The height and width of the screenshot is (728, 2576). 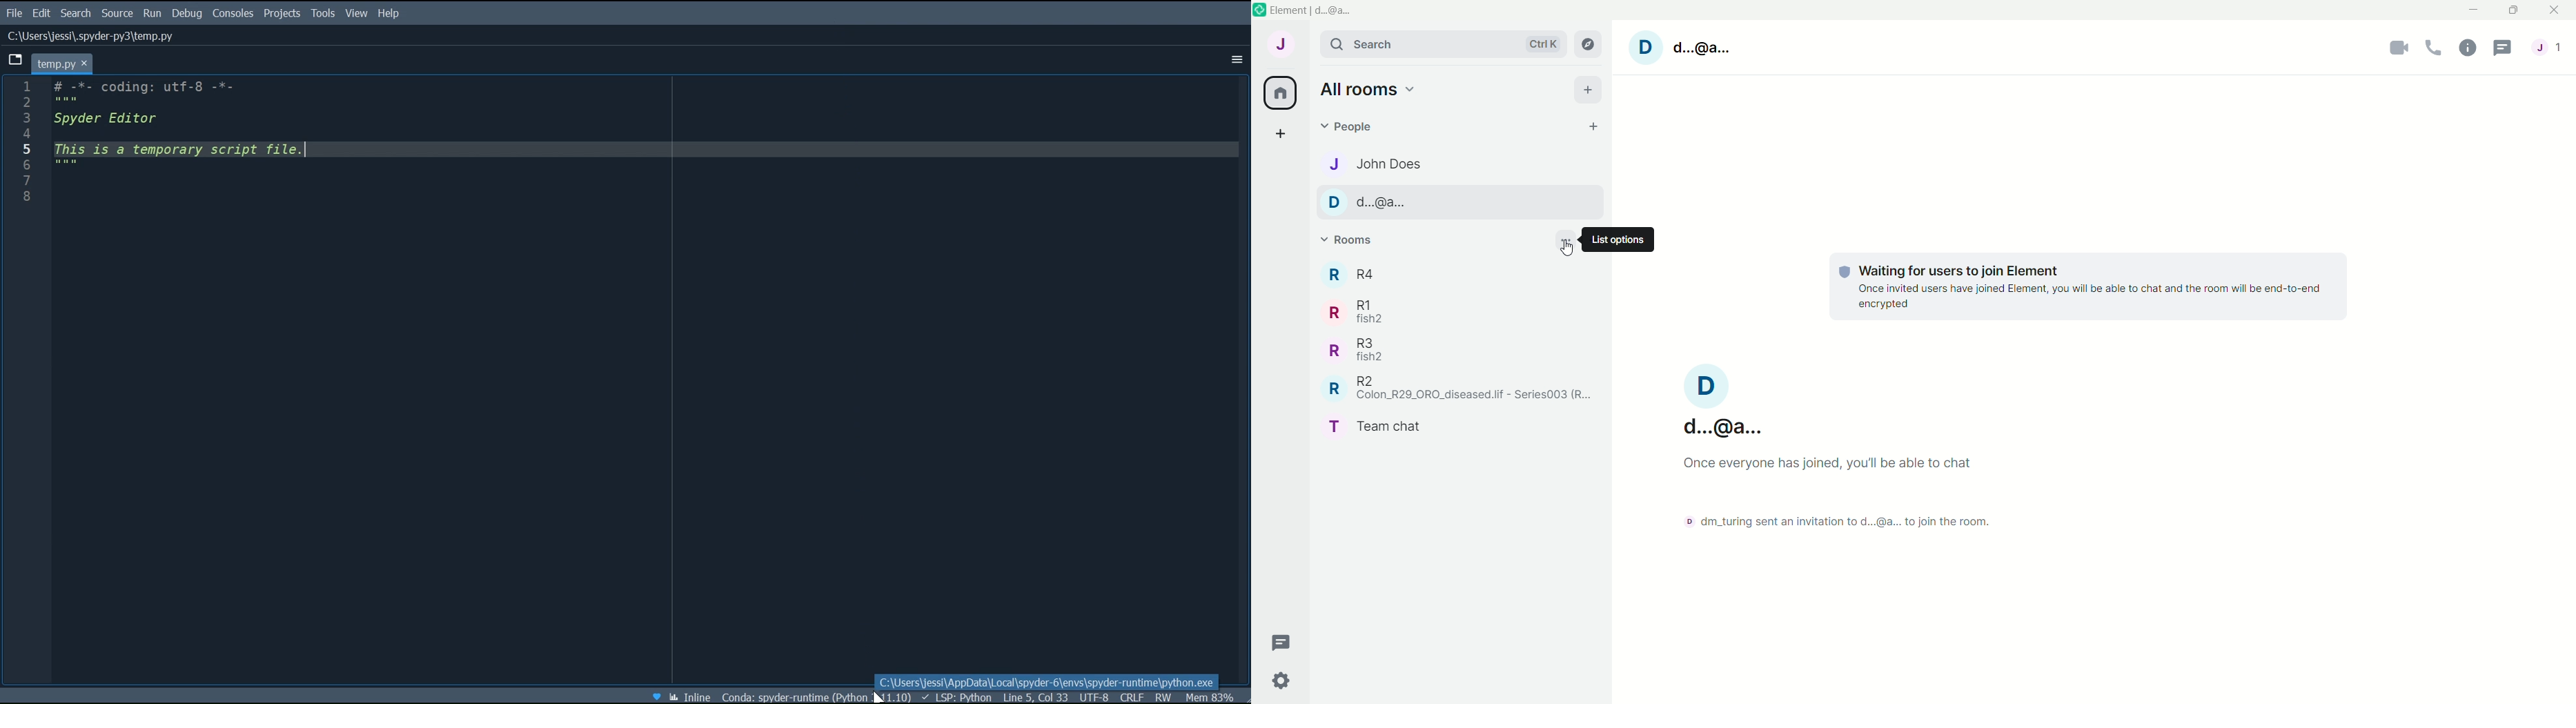 I want to click on Help, so click(x=390, y=14).